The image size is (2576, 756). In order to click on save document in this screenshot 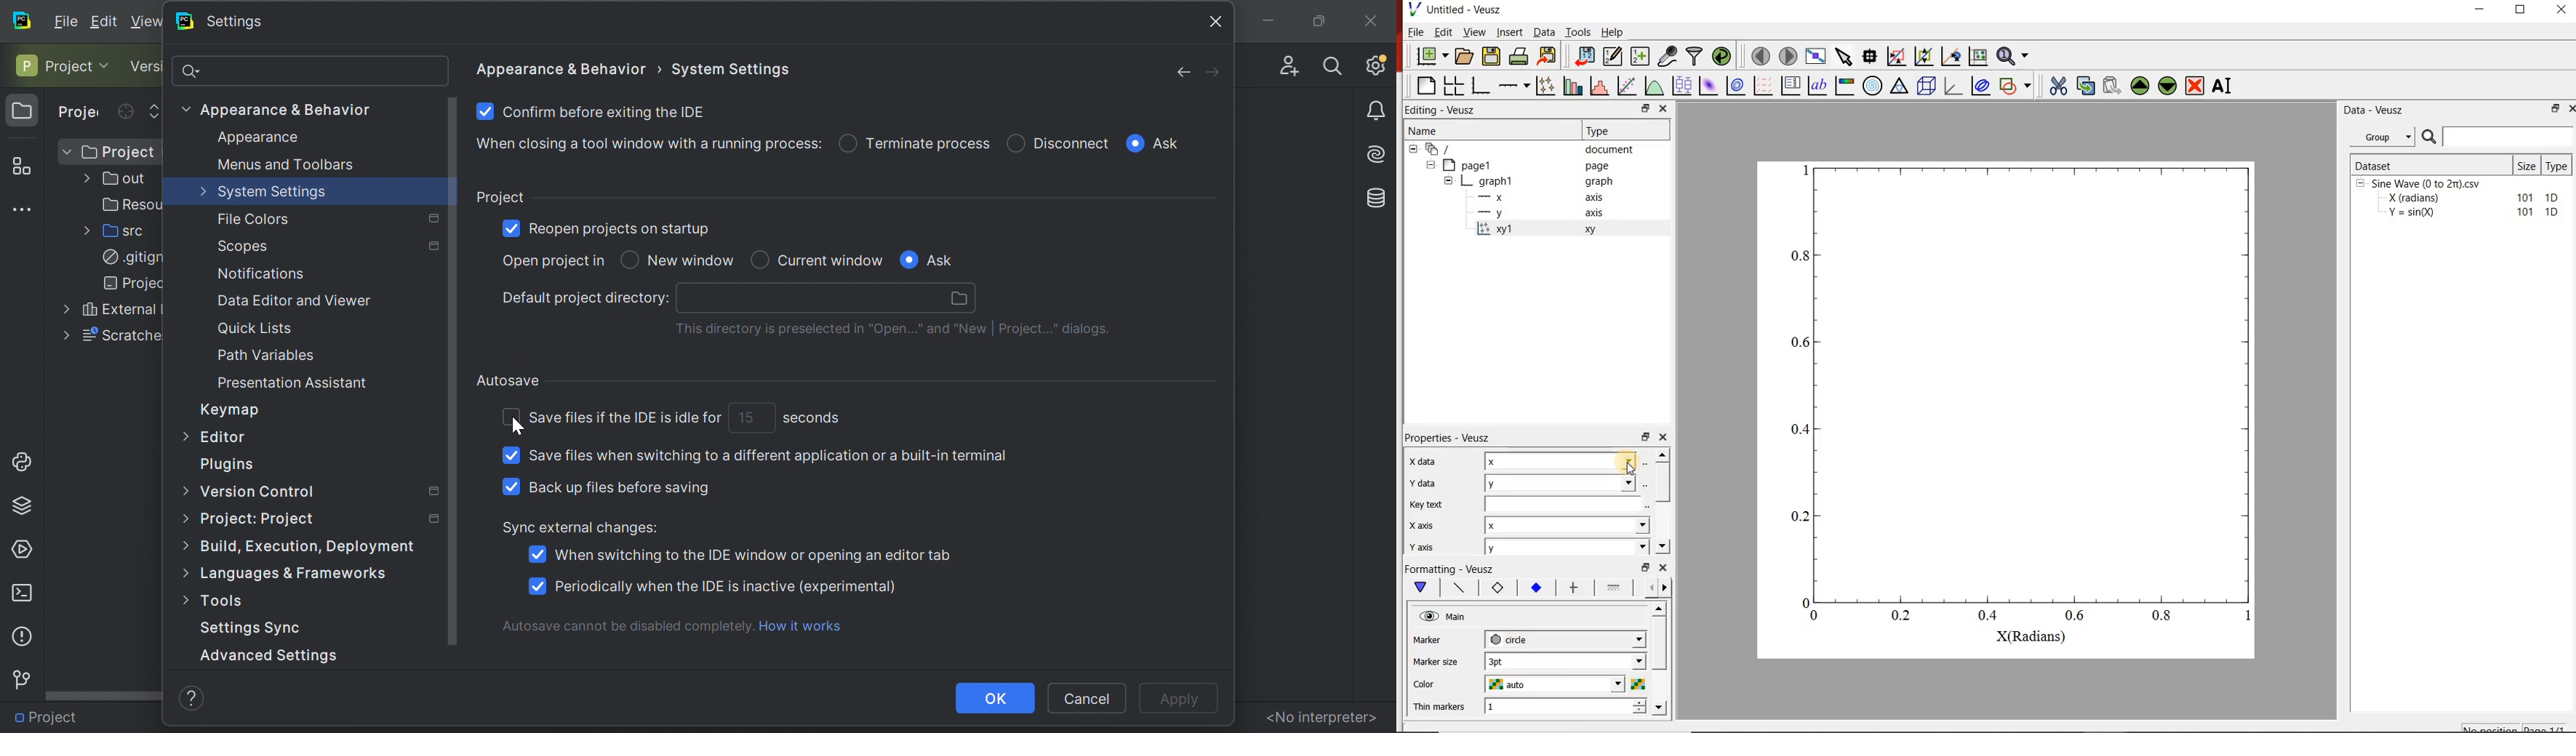, I will do `click(1491, 57)`.